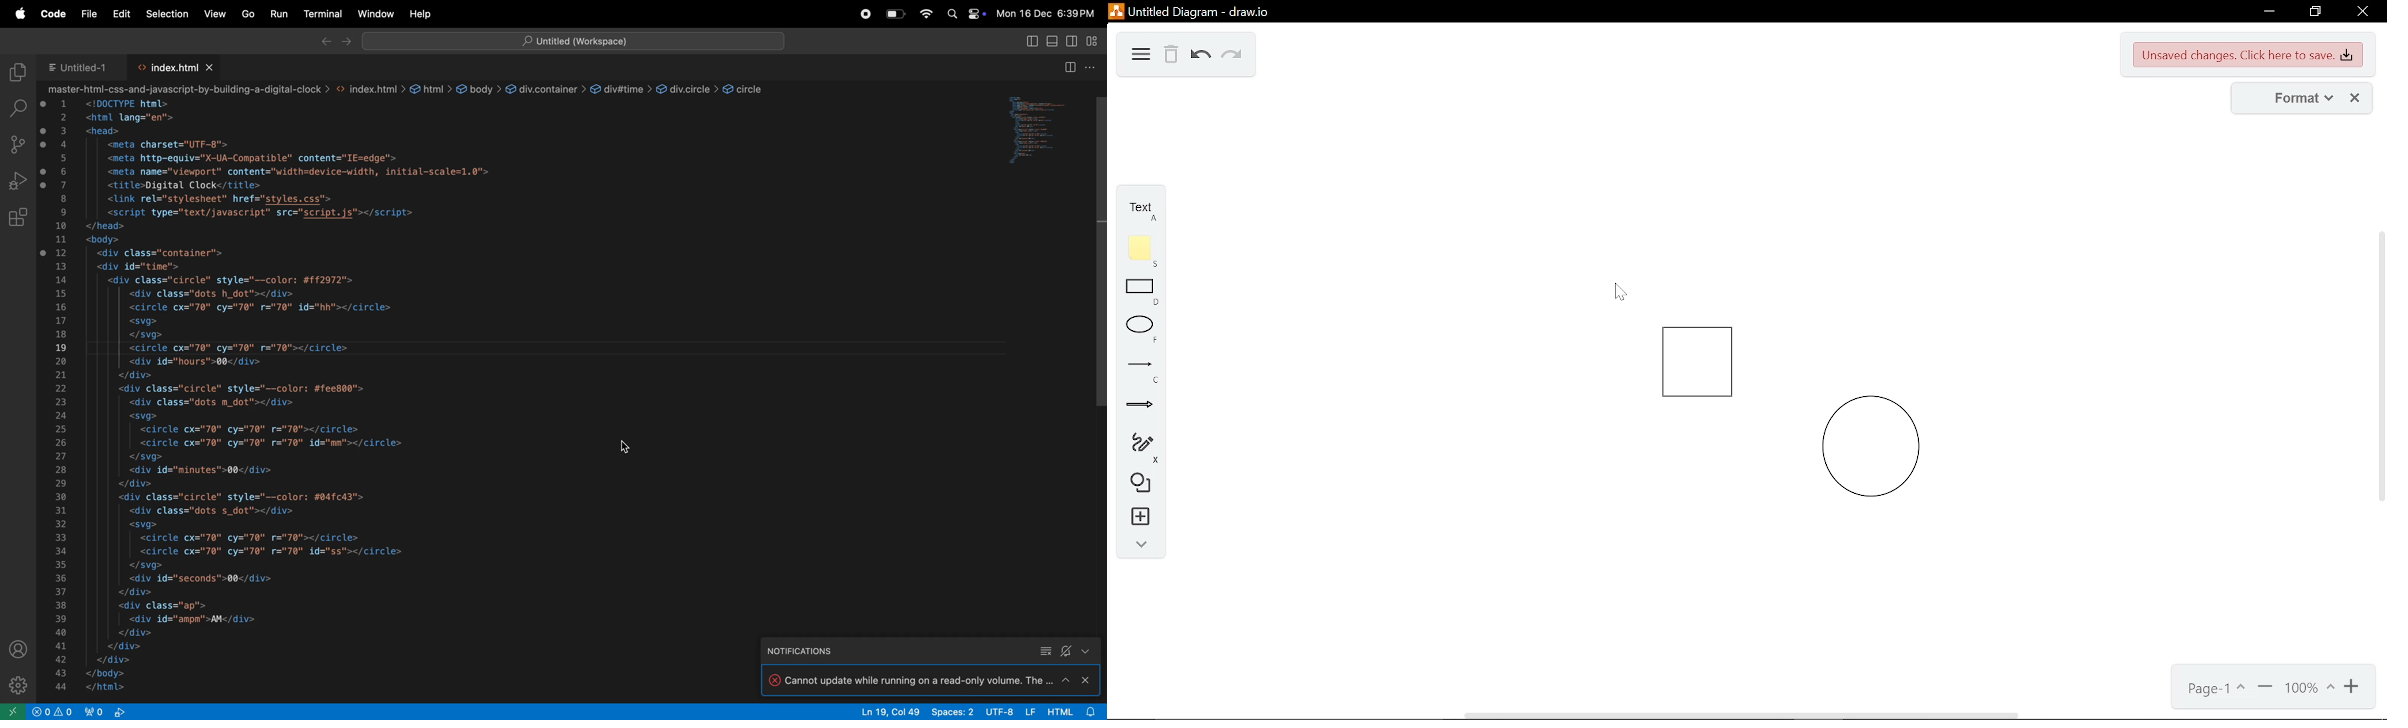 This screenshot has height=728, width=2408. Describe the element at coordinates (2363, 11) in the screenshot. I see `close` at that location.